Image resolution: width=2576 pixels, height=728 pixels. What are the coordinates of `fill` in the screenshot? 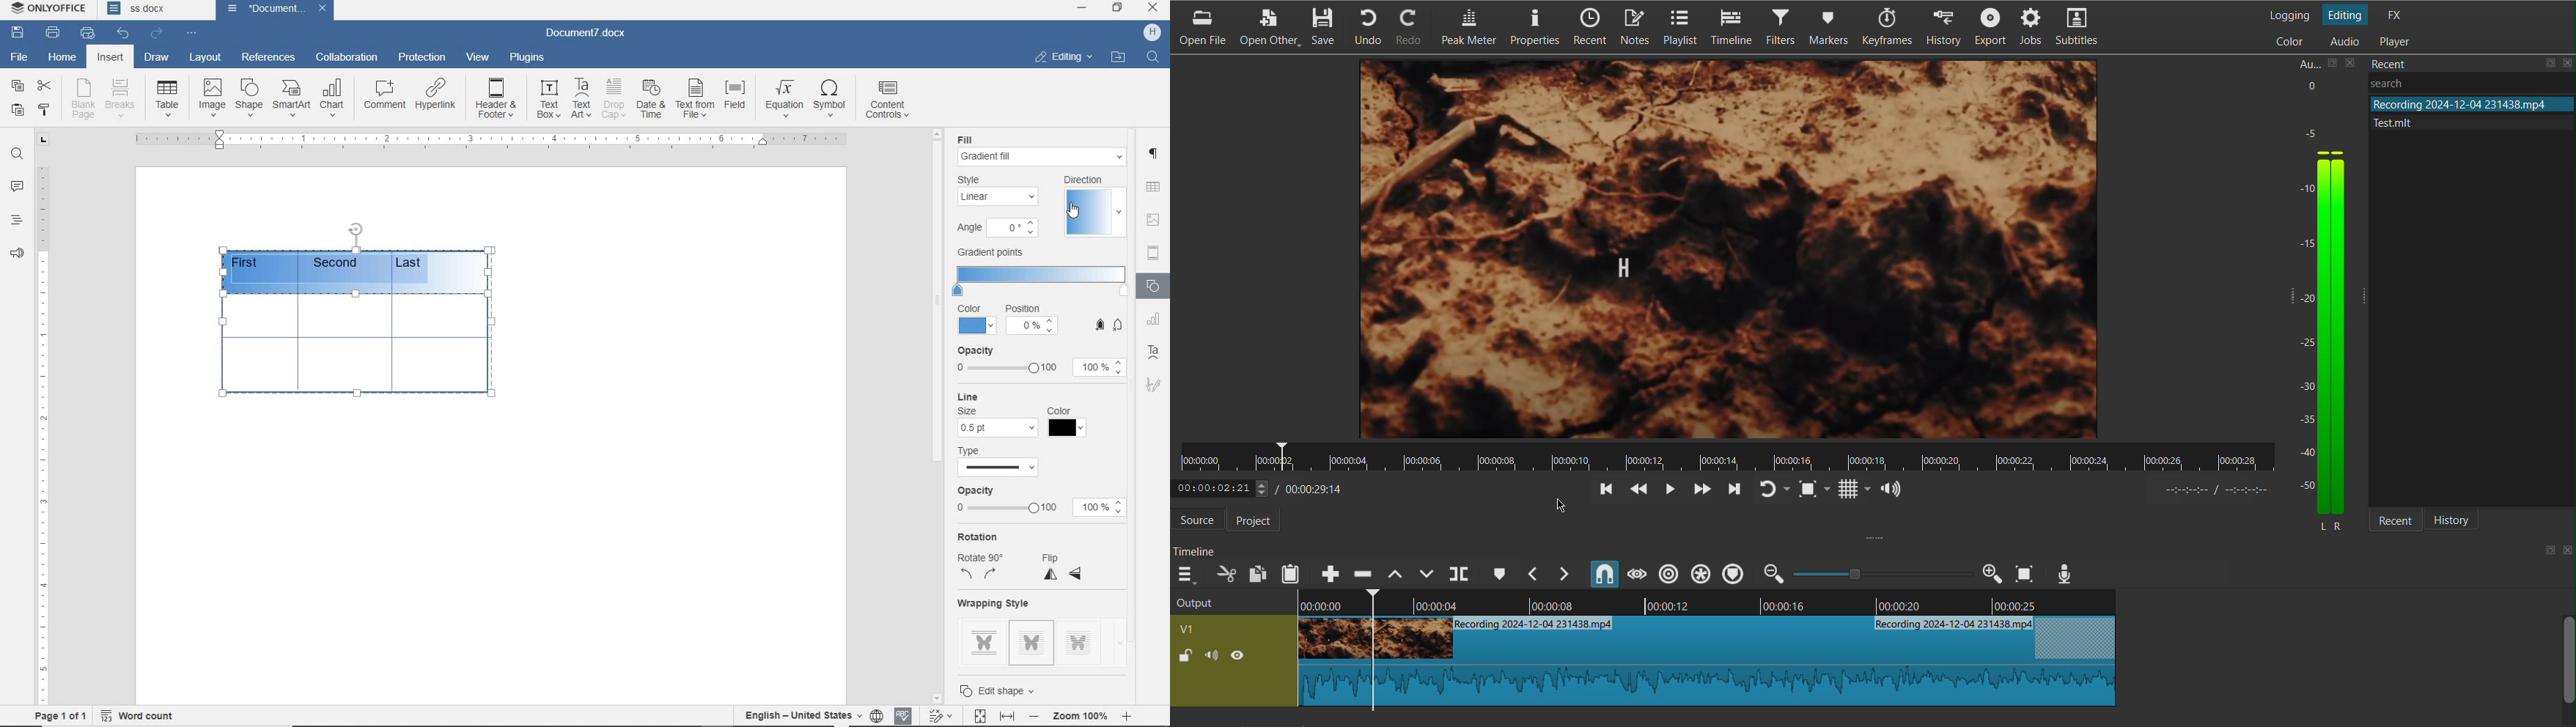 It's located at (971, 136).